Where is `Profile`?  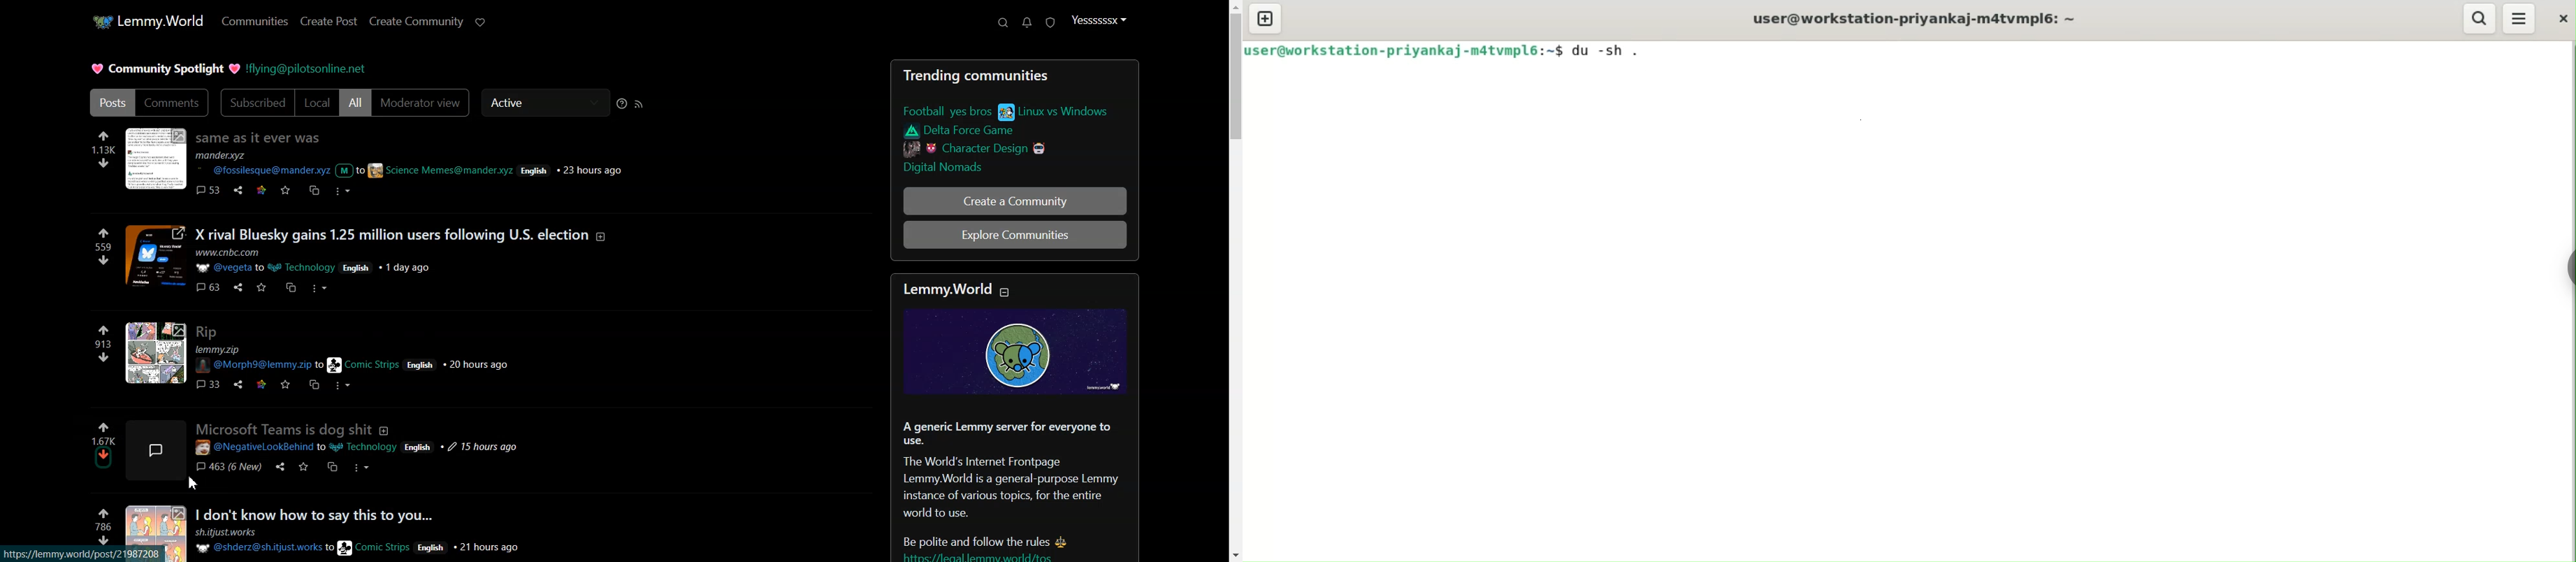 Profile is located at coordinates (157, 450).